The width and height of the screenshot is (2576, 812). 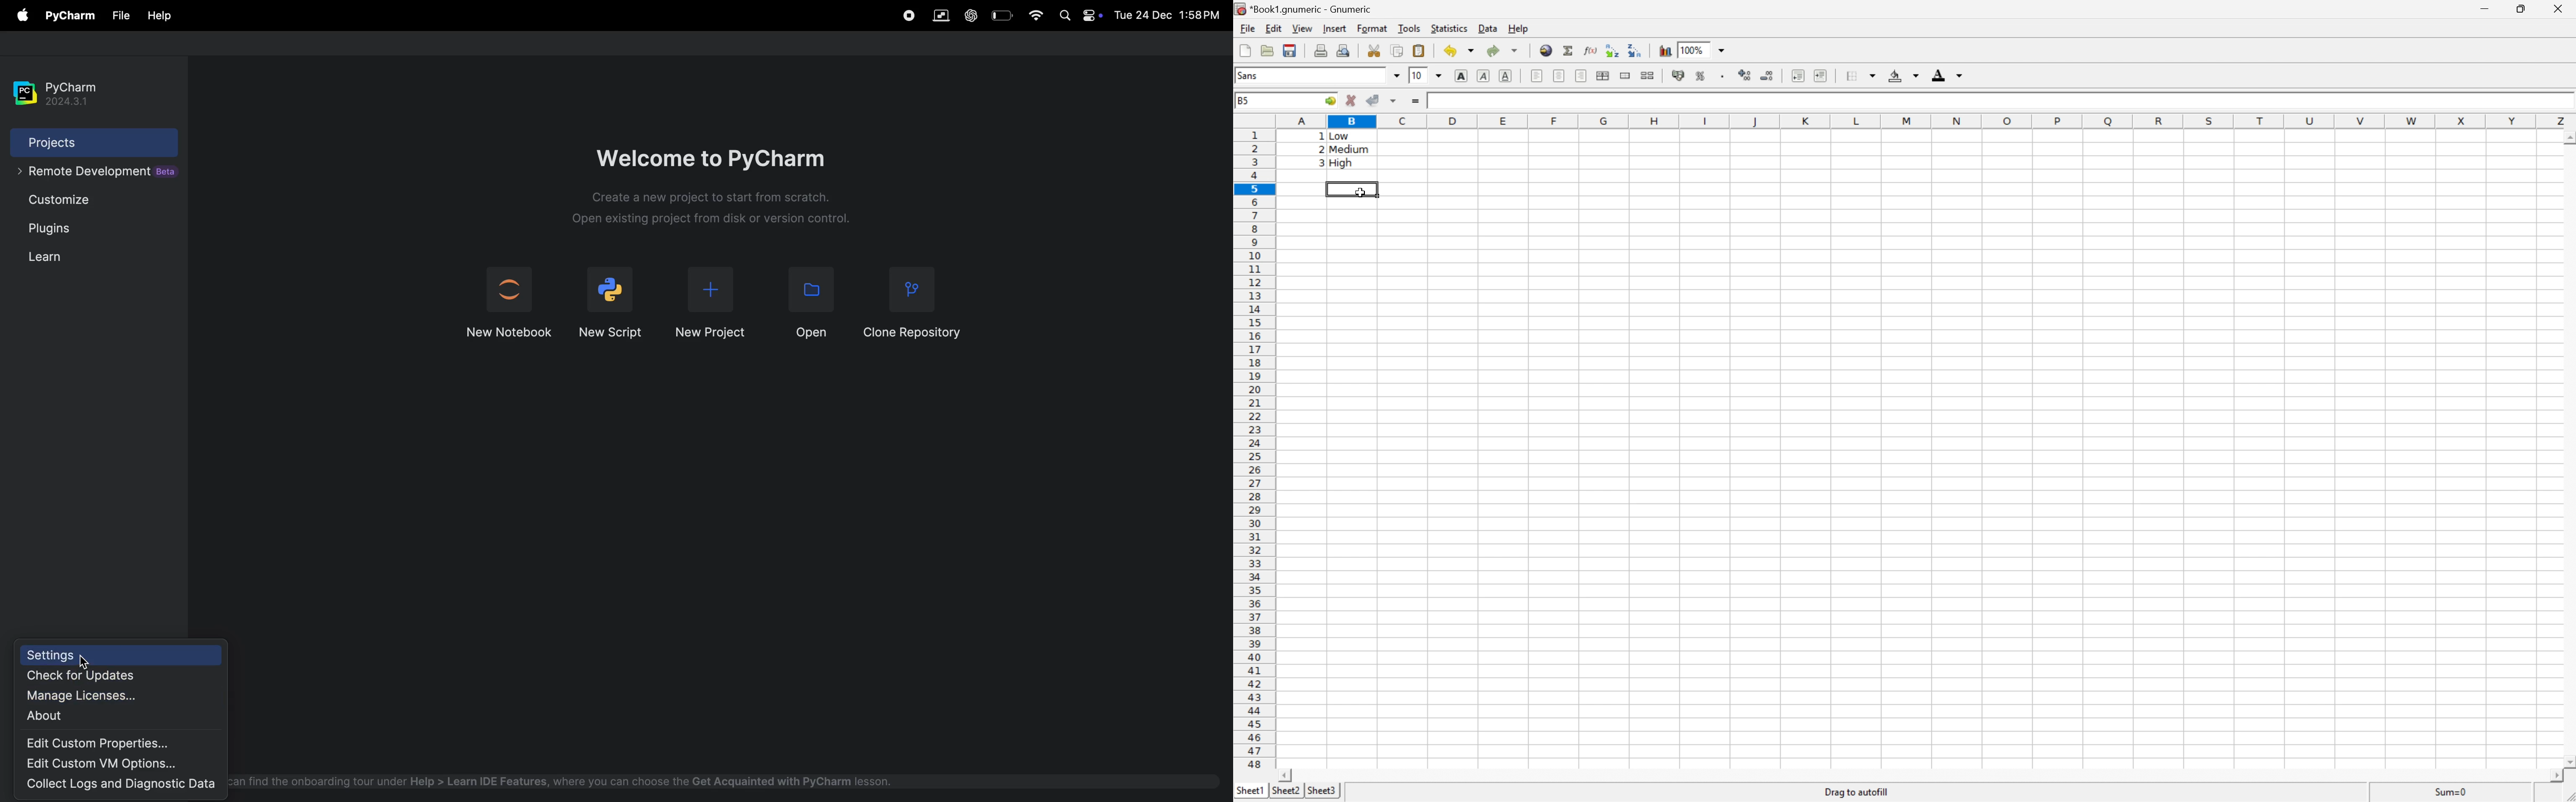 I want to click on file menu, so click(x=20, y=16).